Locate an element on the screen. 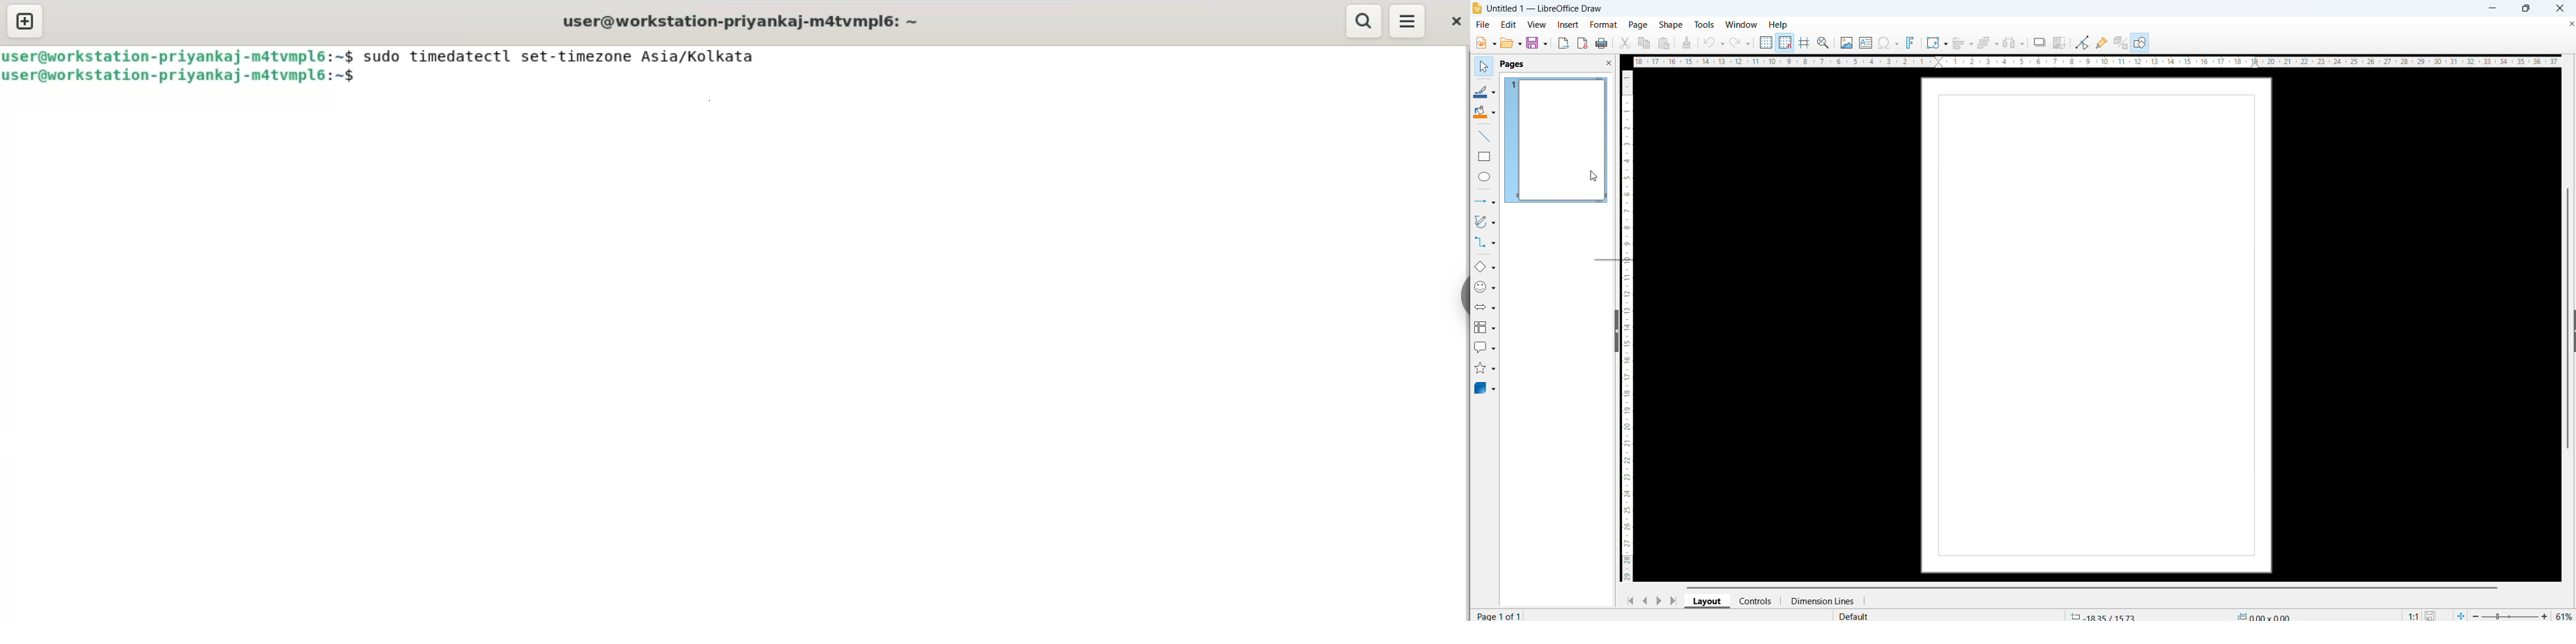 The image size is (2576, 644). zoom slider is located at coordinates (2510, 614).